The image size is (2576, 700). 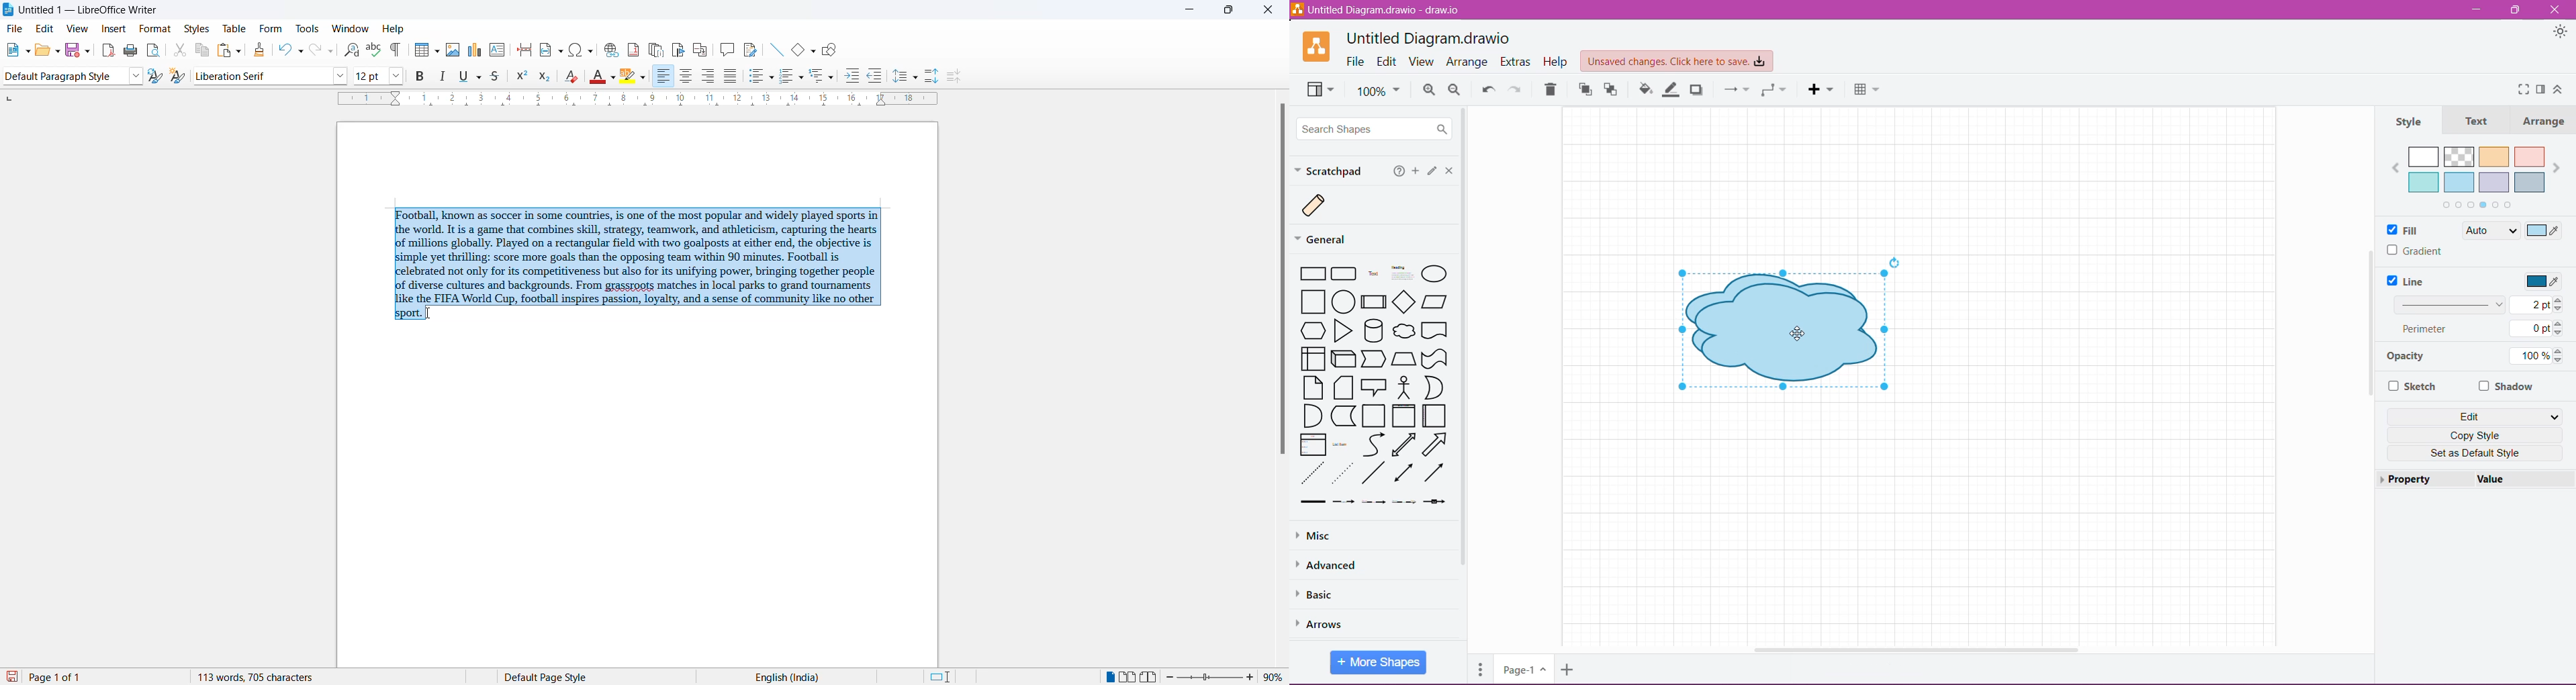 I want to click on insert images, so click(x=455, y=51).